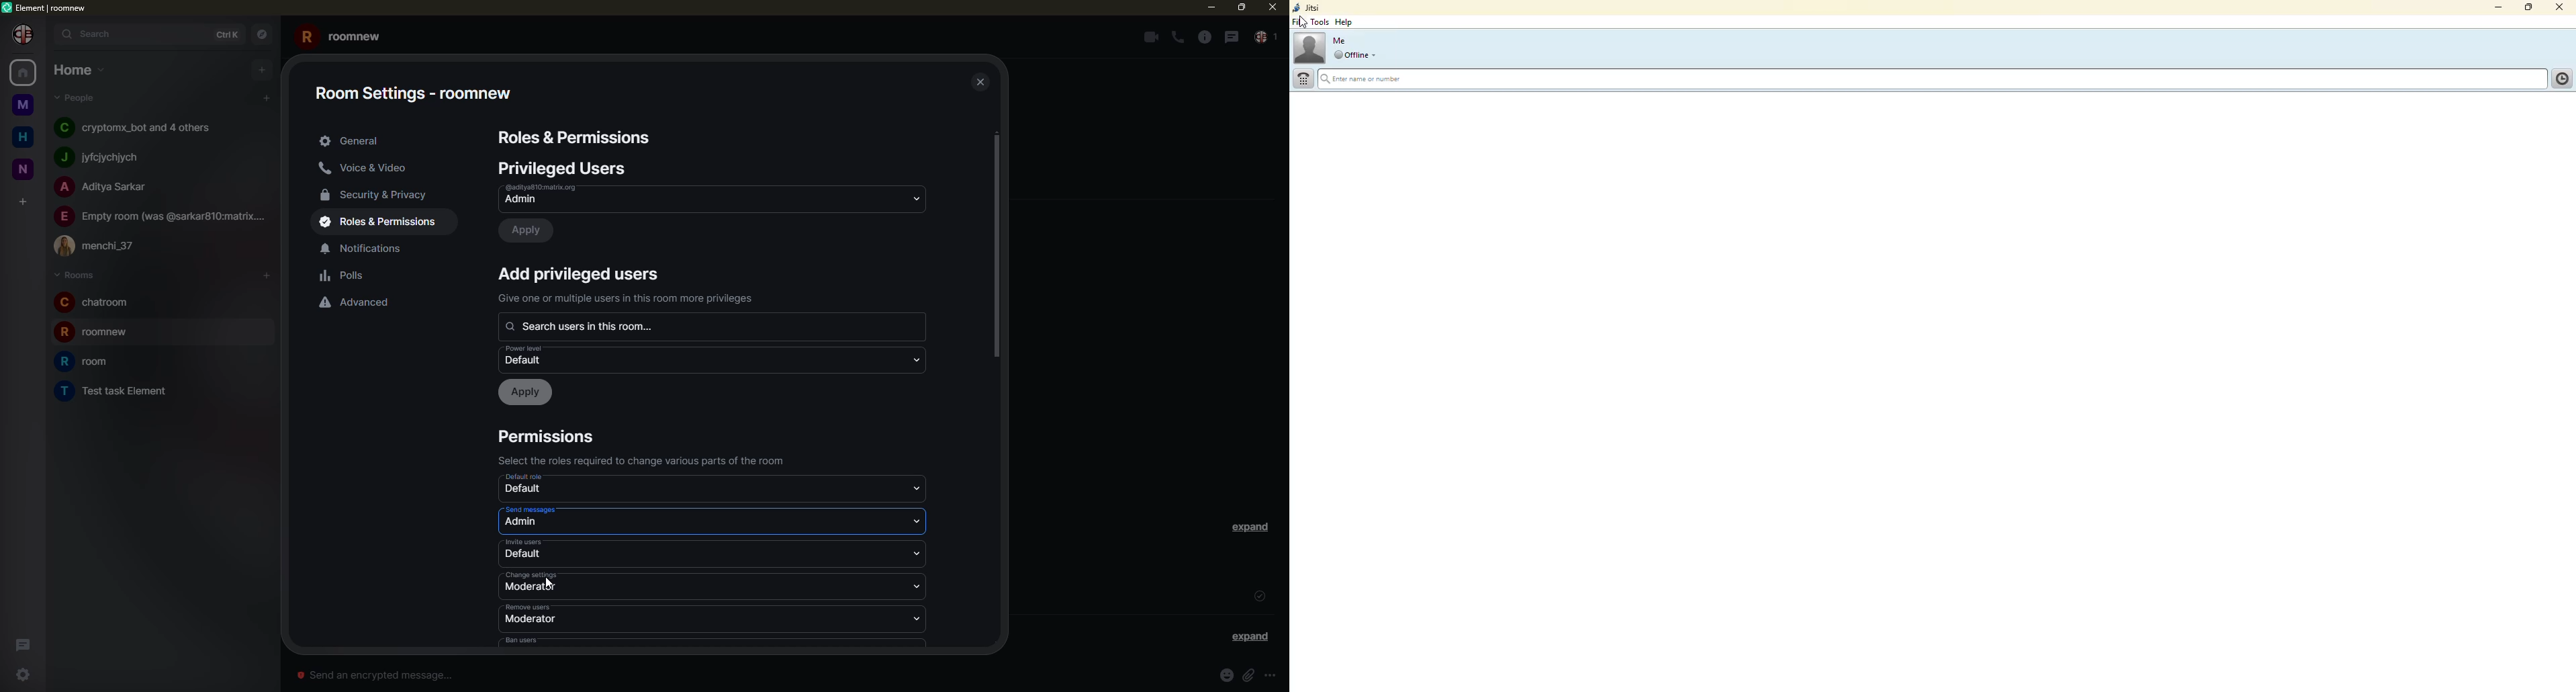 Image resolution: width=2576 pixels, height=700 pixels. What do you see at coordinates (261, 70) in the screenshot?
I see `add` at bounding box center [261, 70].